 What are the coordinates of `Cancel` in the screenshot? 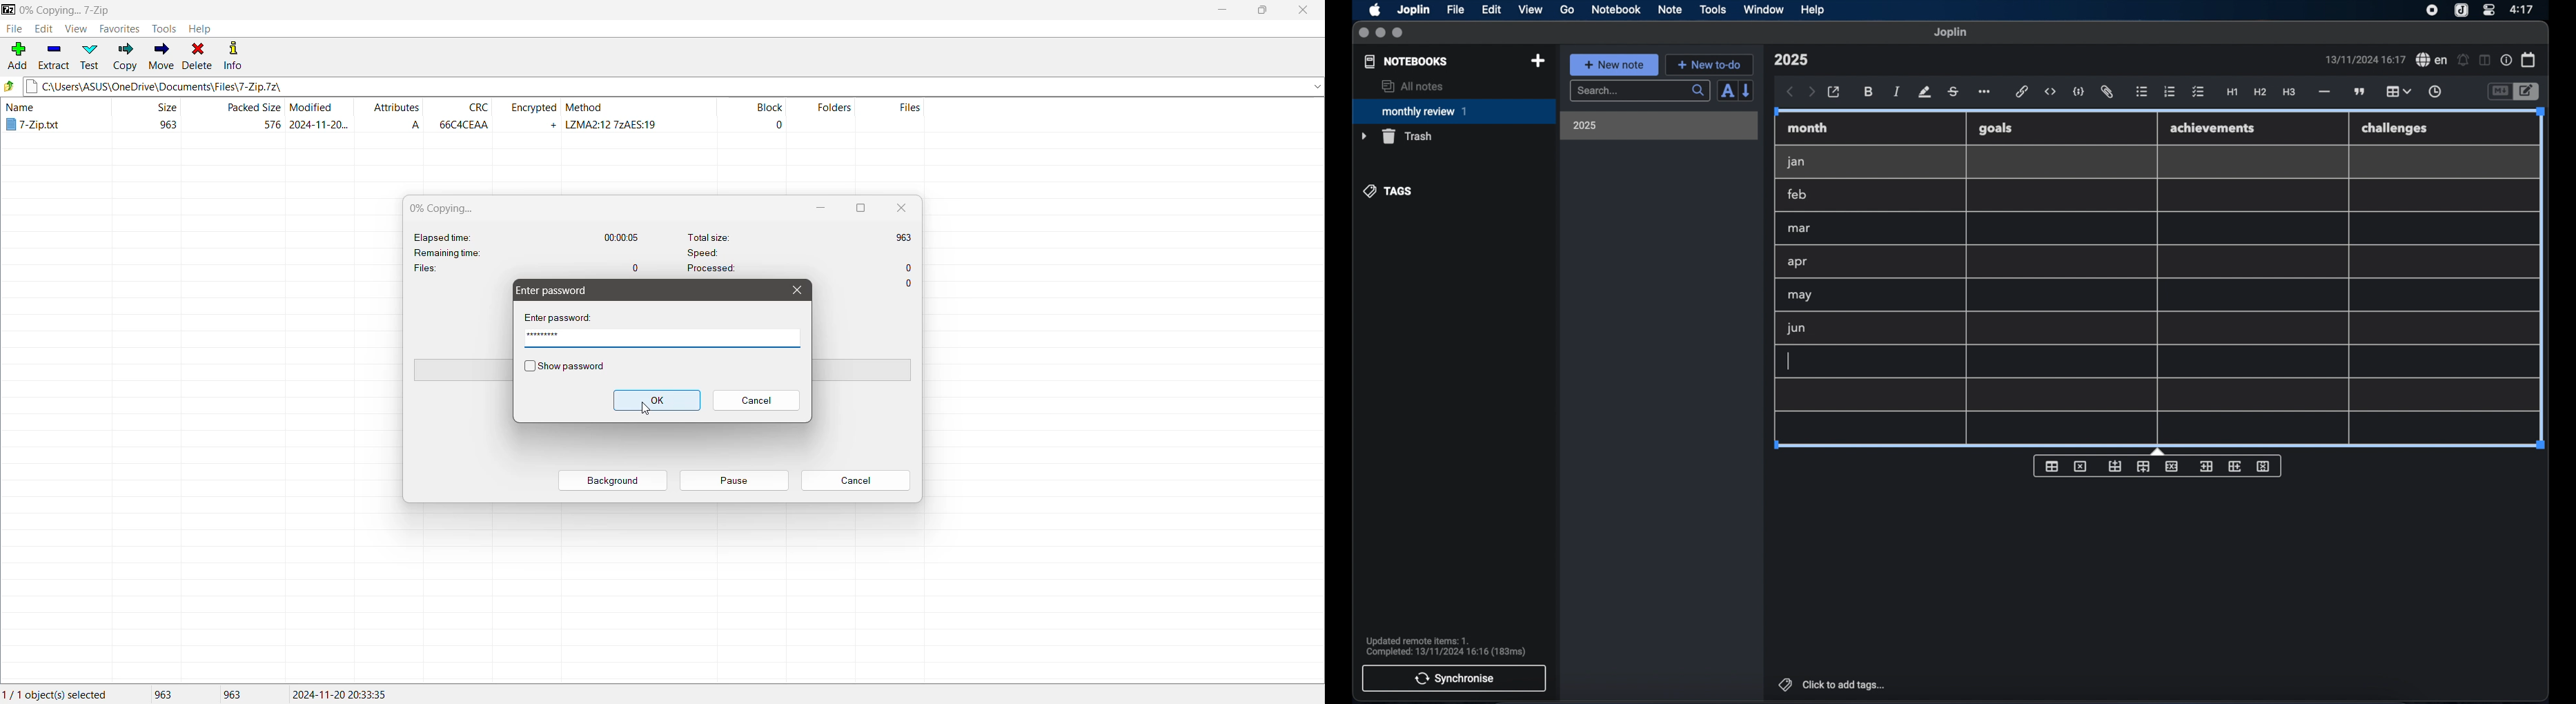 It's located at (756, 401).